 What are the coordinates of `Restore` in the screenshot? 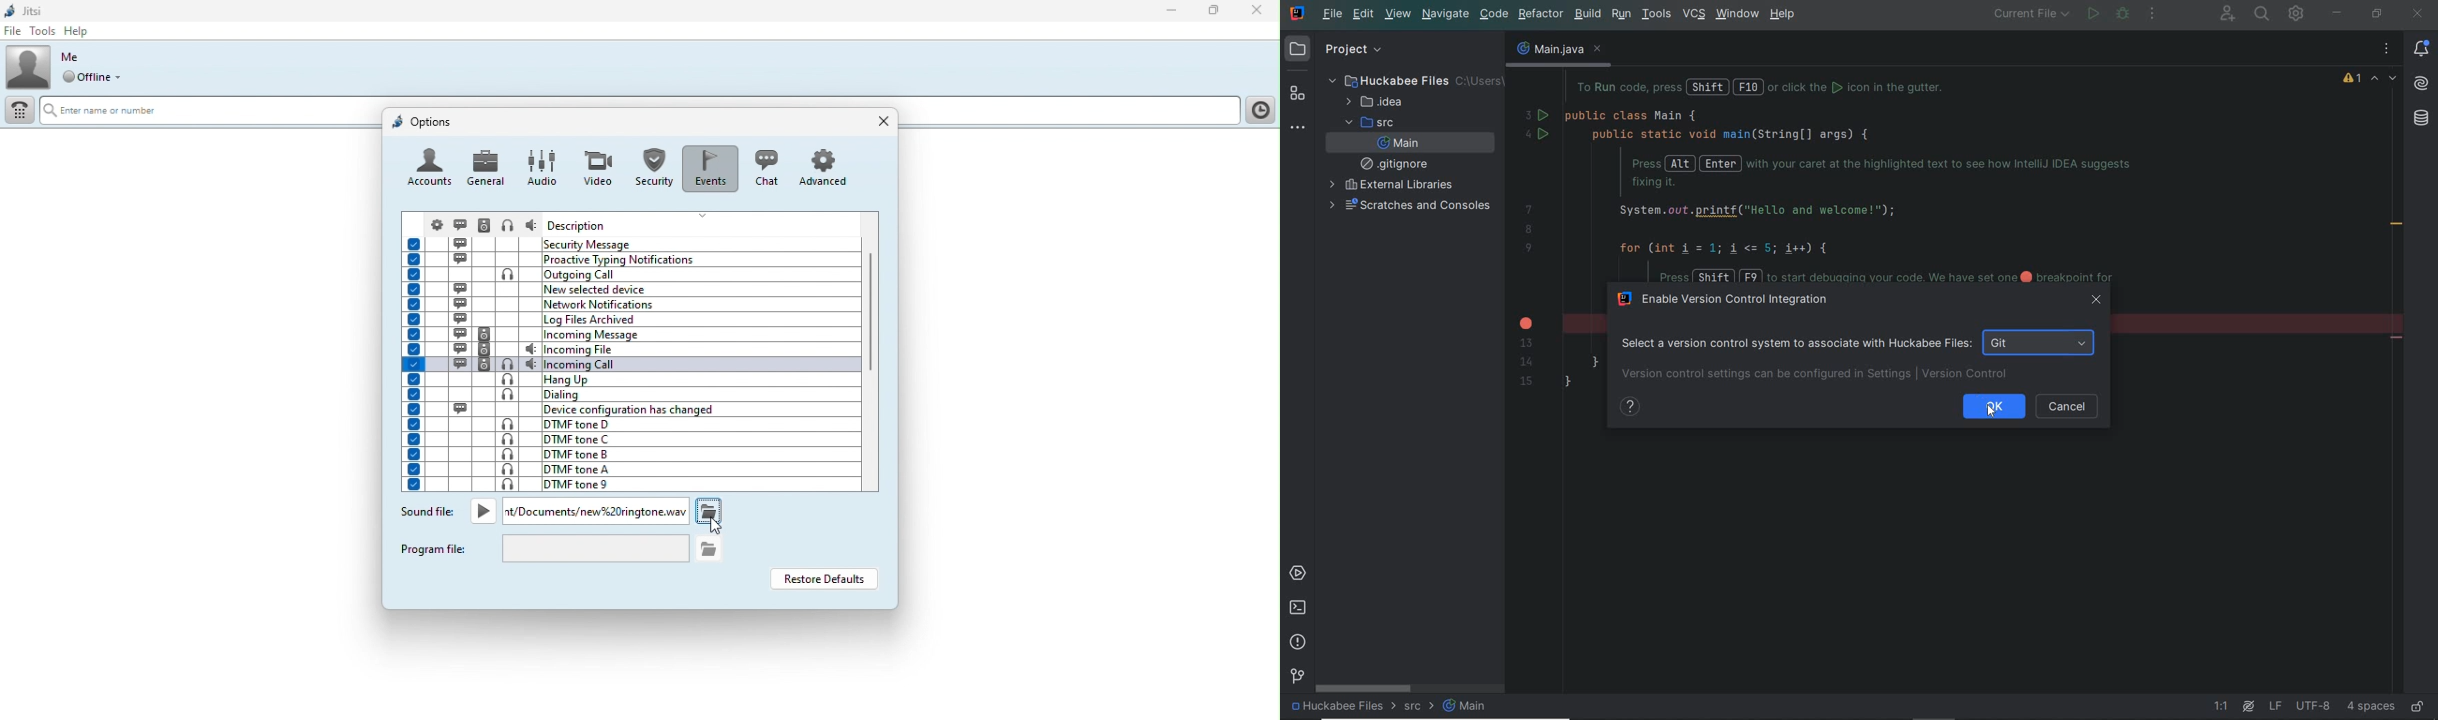 It's located at (1215, 12).